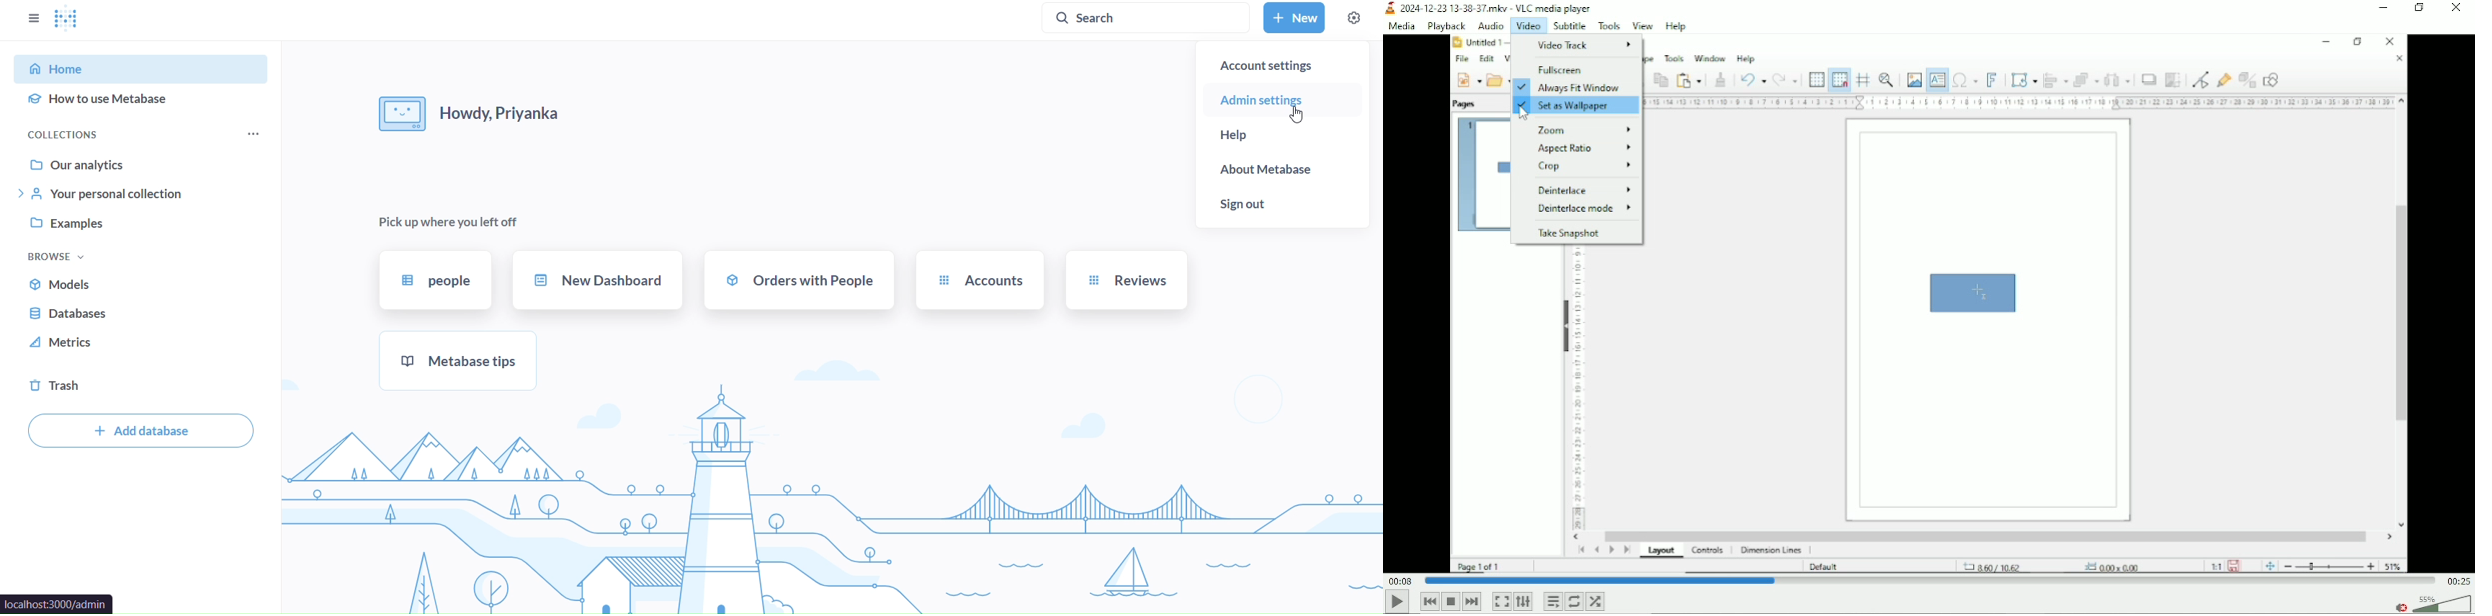 Image resolution: width=2492 pixels, height=616 pixels. Describe the element at coordinates (1928, 581) in the screenshot. I see `Play duration` at that location.